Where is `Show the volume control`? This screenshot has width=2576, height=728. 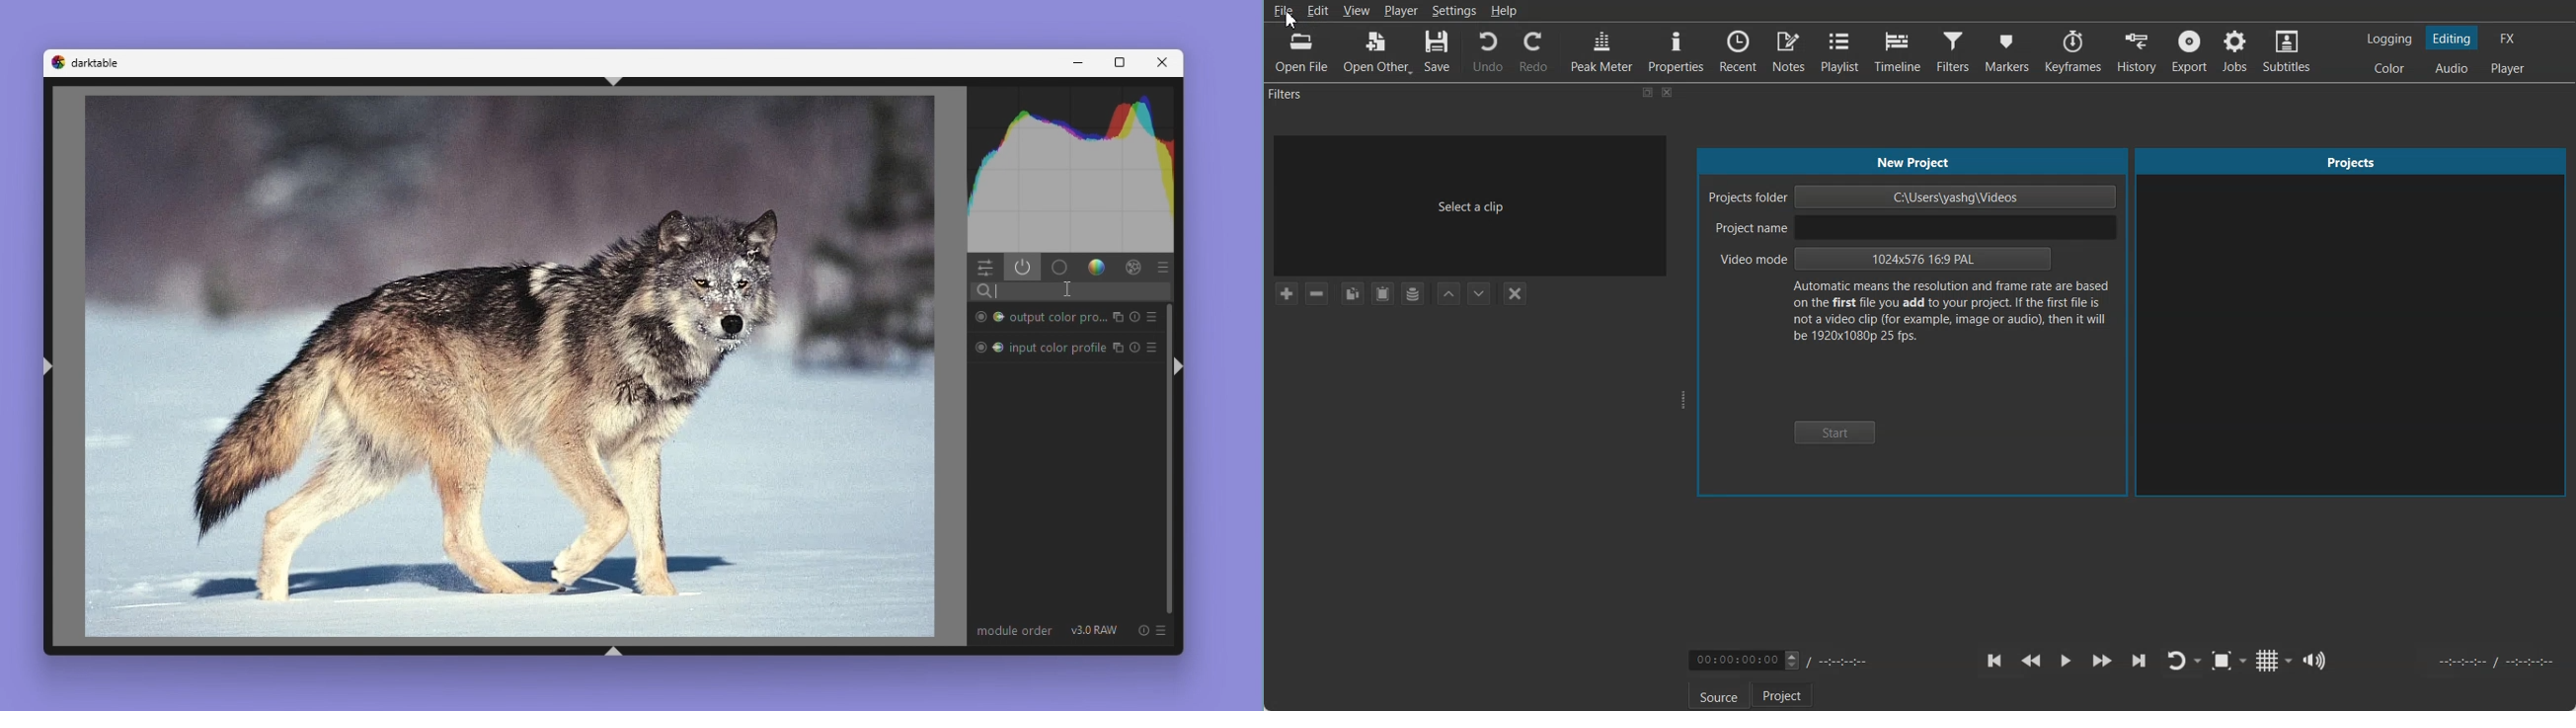 Show the volume control is located at coordinates (2317, 661).